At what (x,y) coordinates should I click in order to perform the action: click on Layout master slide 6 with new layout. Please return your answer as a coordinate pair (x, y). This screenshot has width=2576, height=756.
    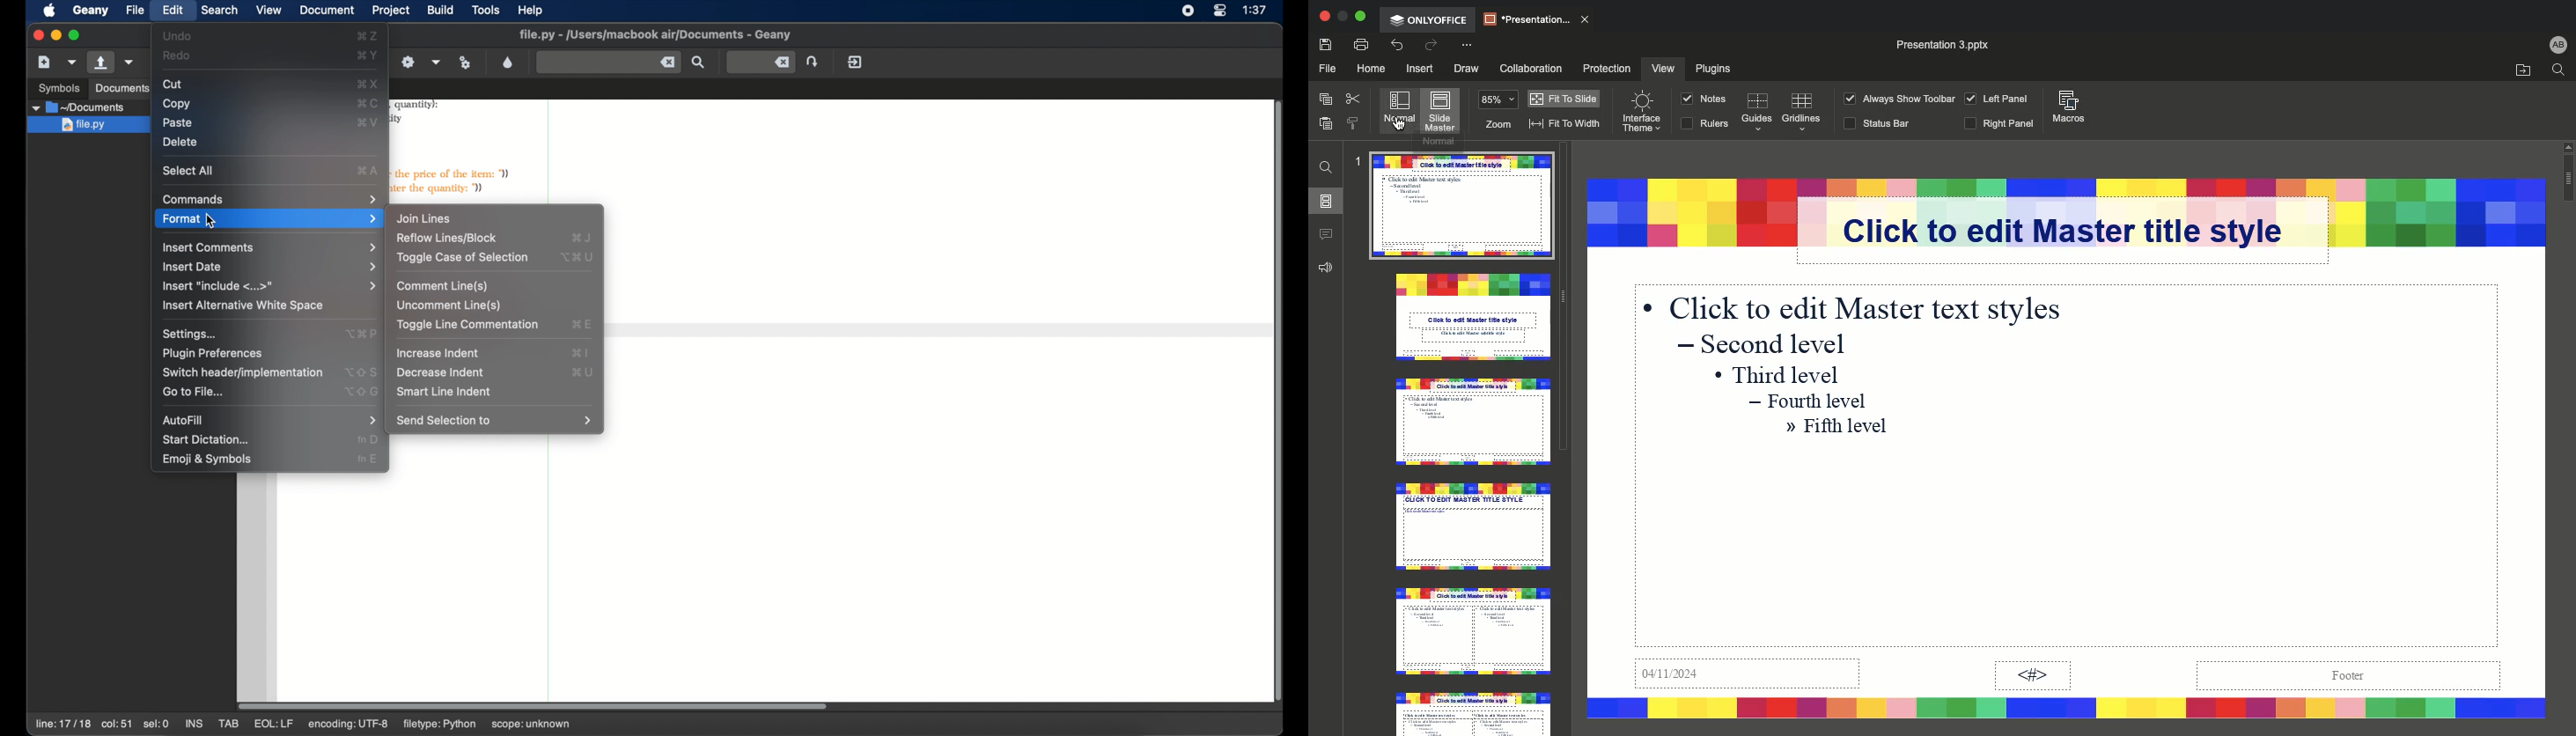
    Looking at the image, I should click on (1471, 710).